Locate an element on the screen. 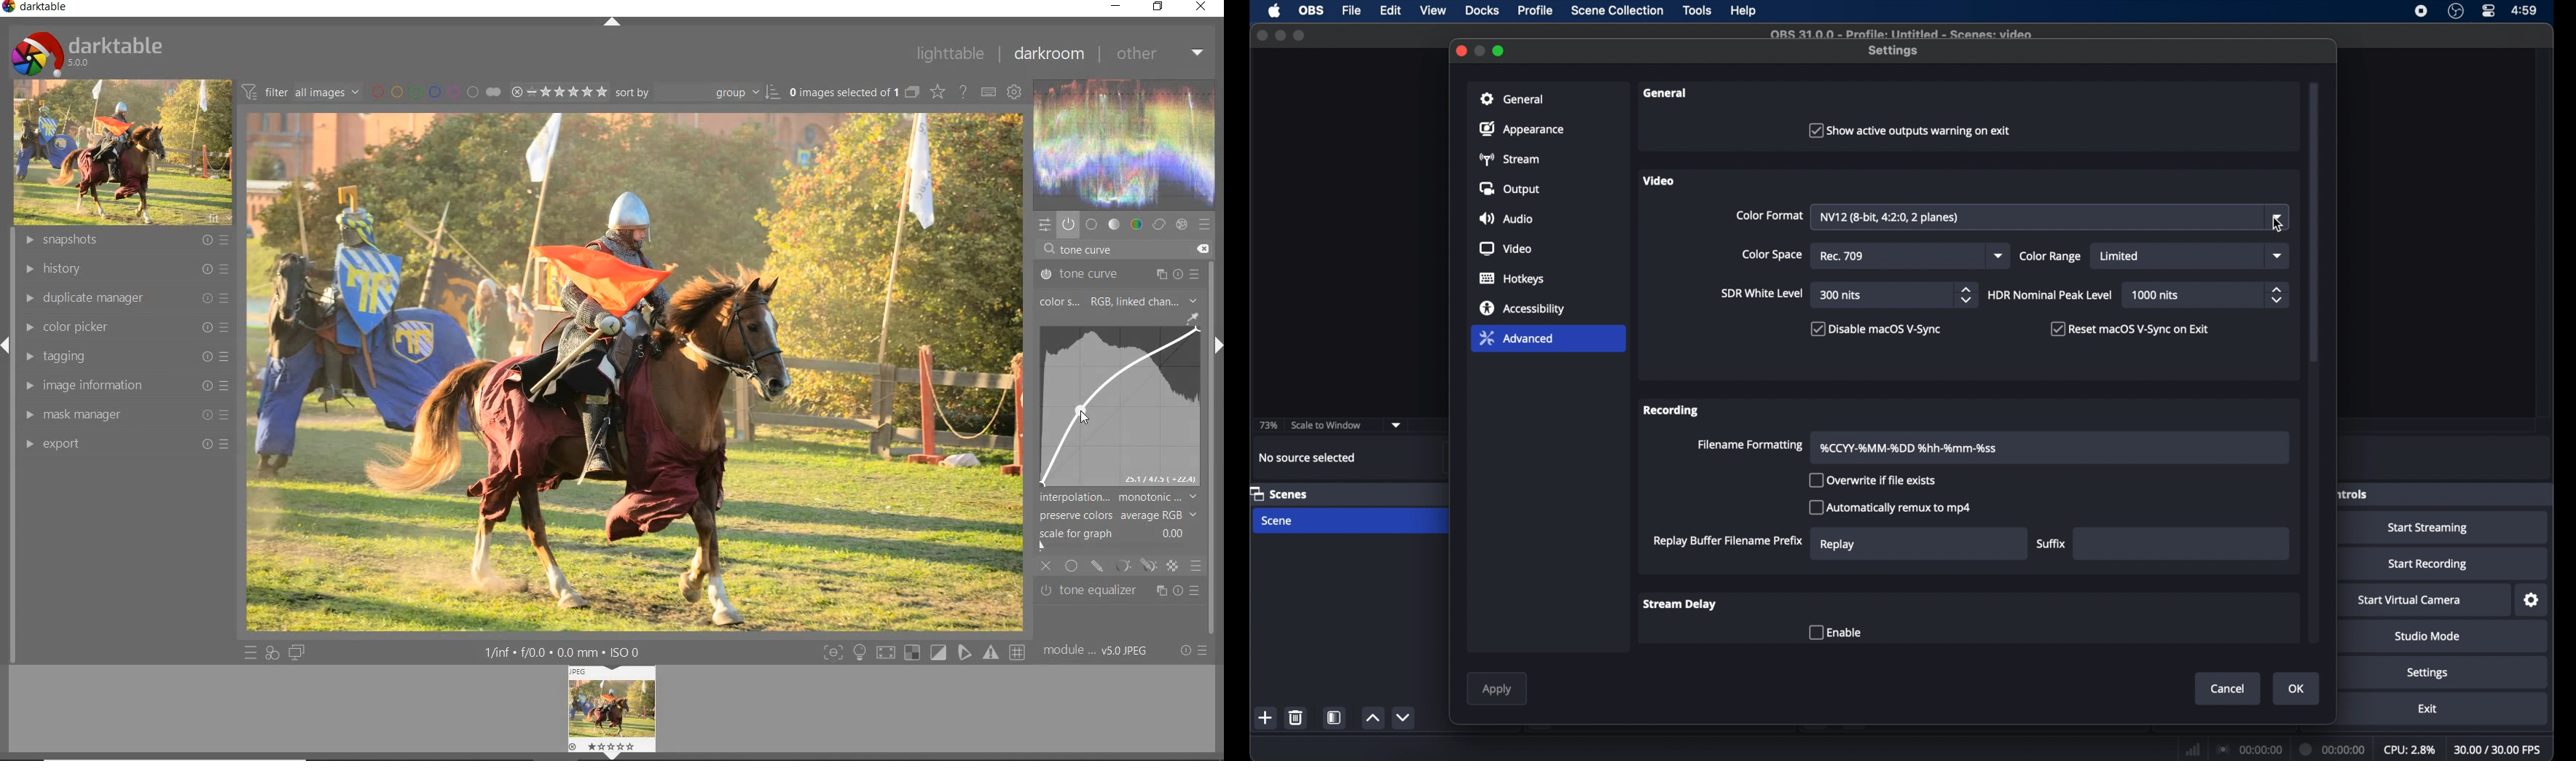 The image size is (2576, 784). ‘Show active outputs warning on exit is located at coordinates (1911, 131).